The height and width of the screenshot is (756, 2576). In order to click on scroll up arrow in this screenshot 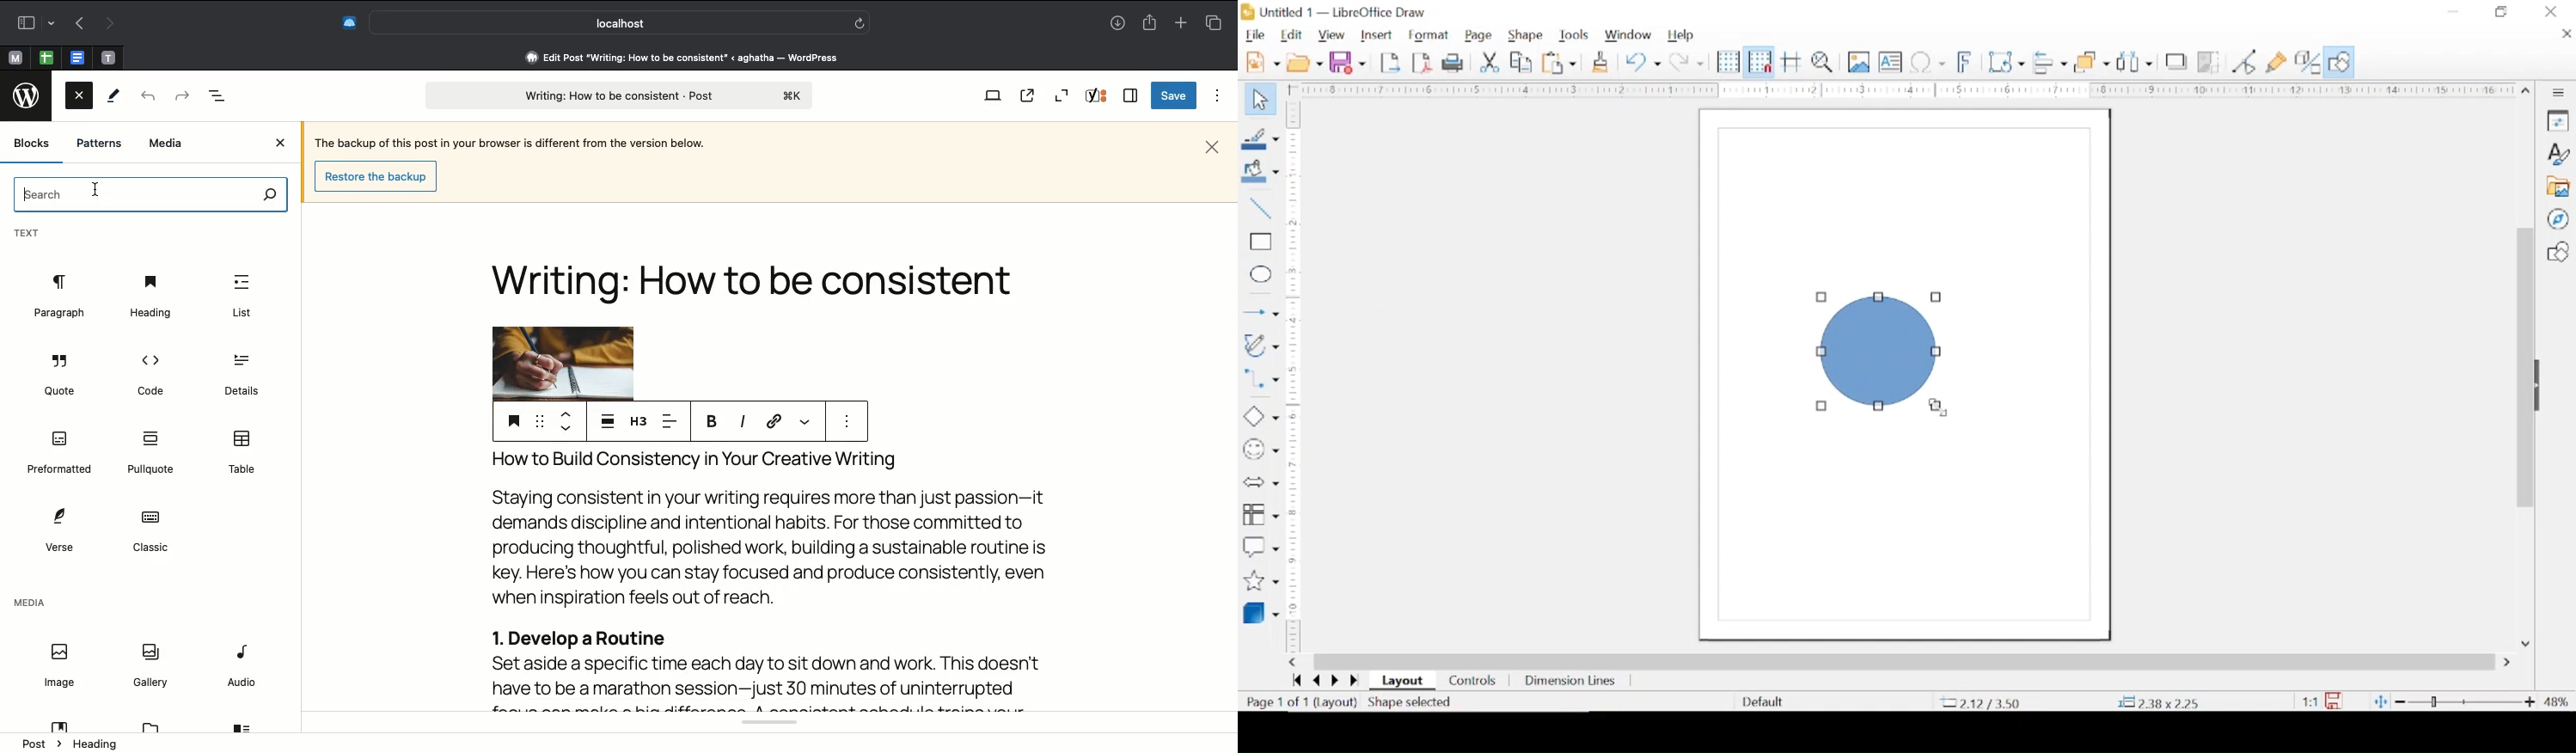, I will do `click(2527, 89)`.